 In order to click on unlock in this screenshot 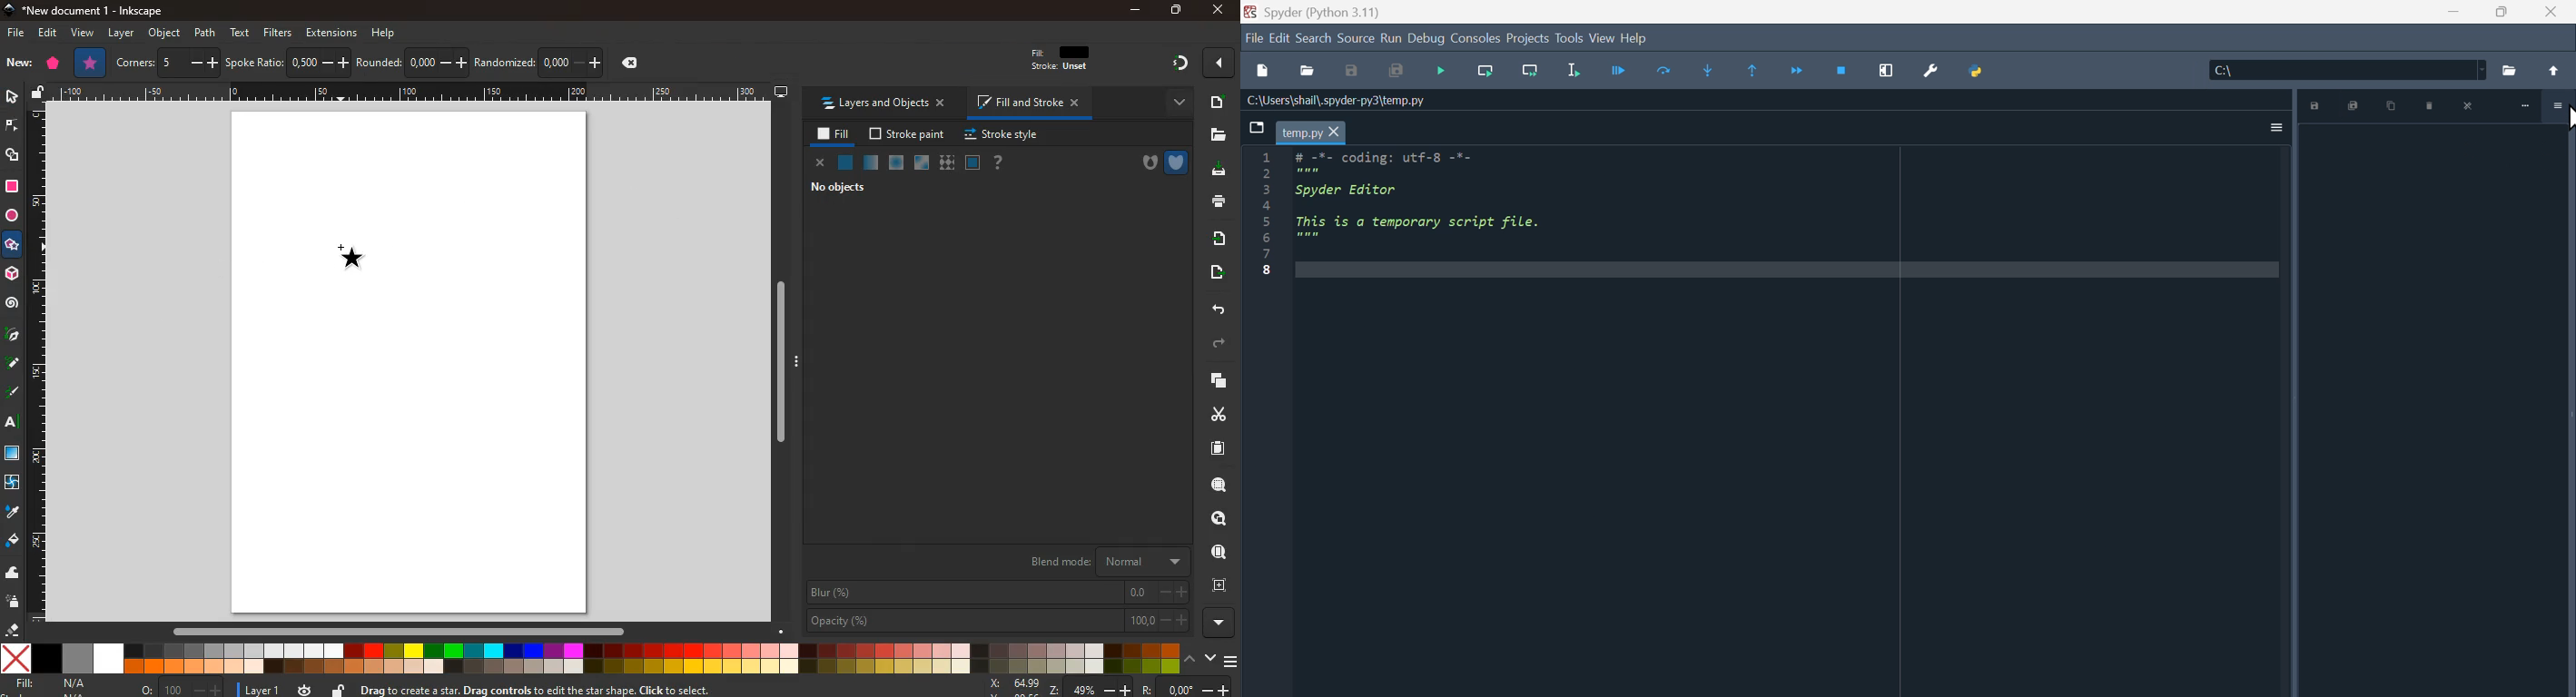, I will do `click(338, 689)`.